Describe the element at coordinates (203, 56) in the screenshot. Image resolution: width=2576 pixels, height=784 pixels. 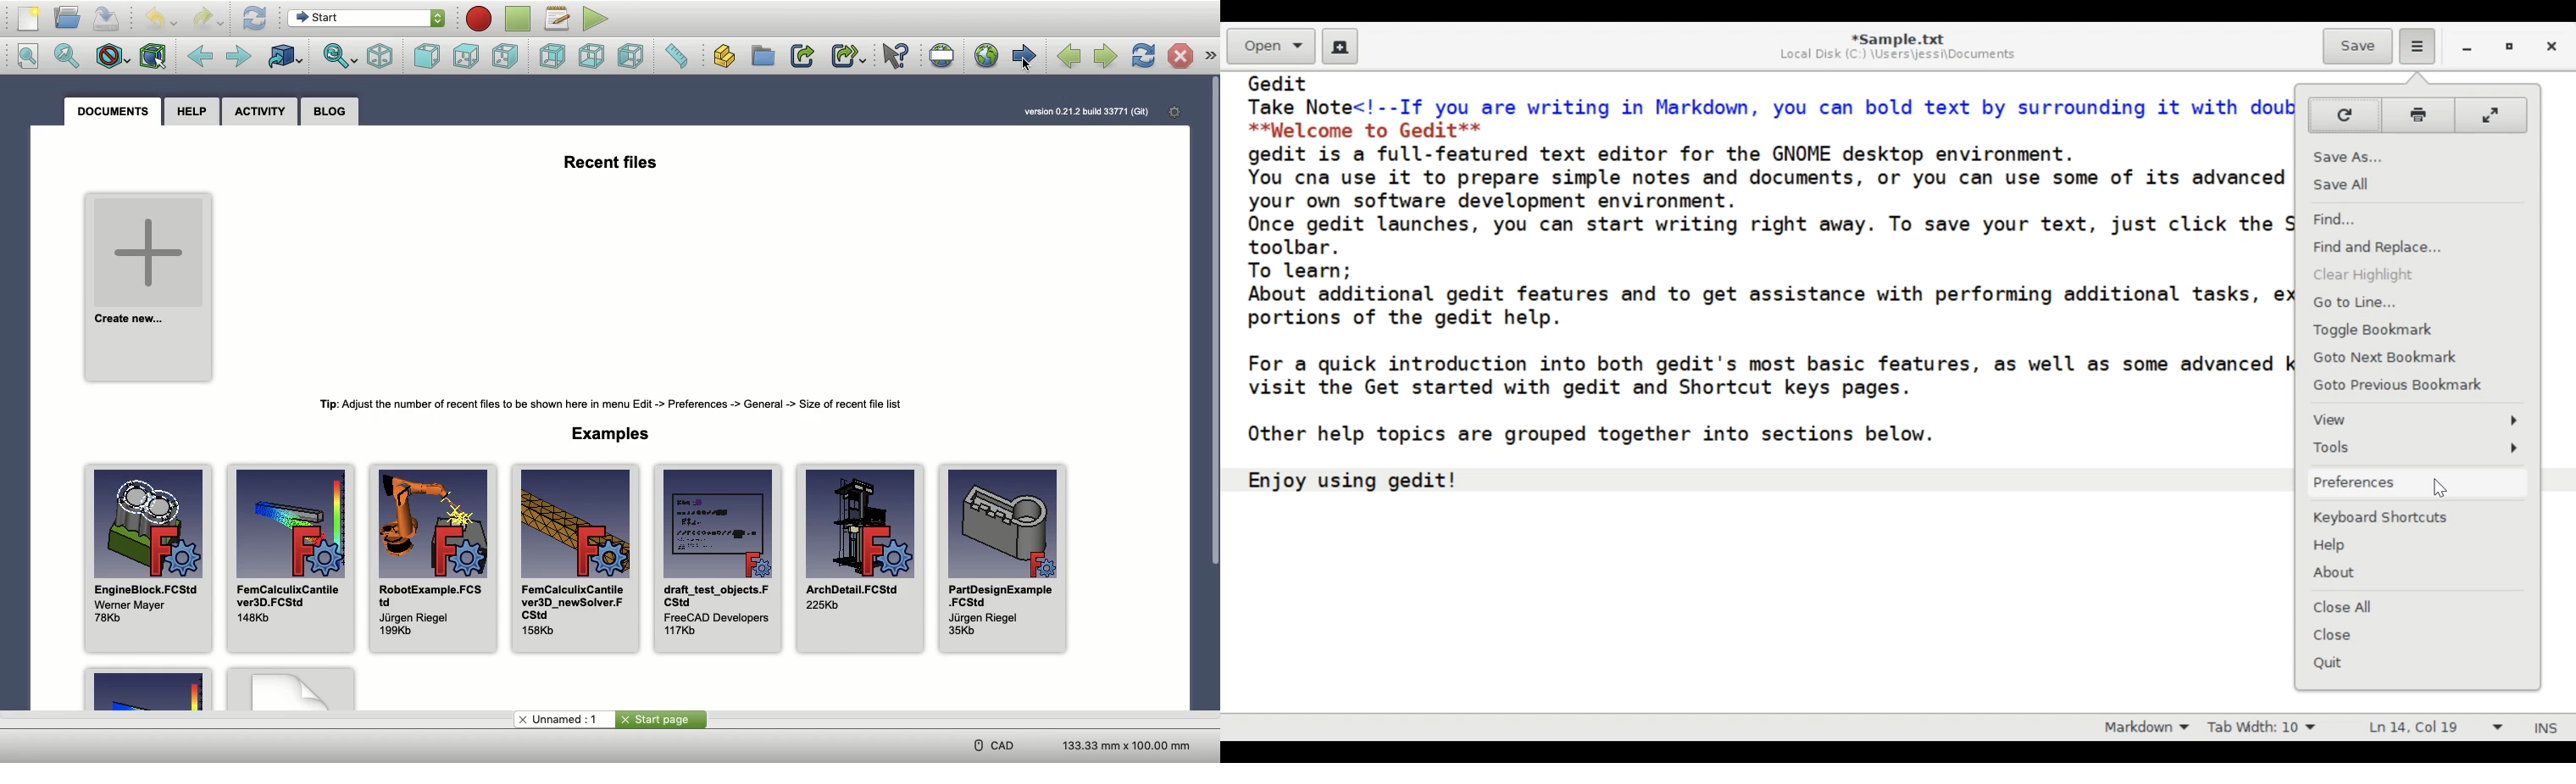
I see `Back` at that location.